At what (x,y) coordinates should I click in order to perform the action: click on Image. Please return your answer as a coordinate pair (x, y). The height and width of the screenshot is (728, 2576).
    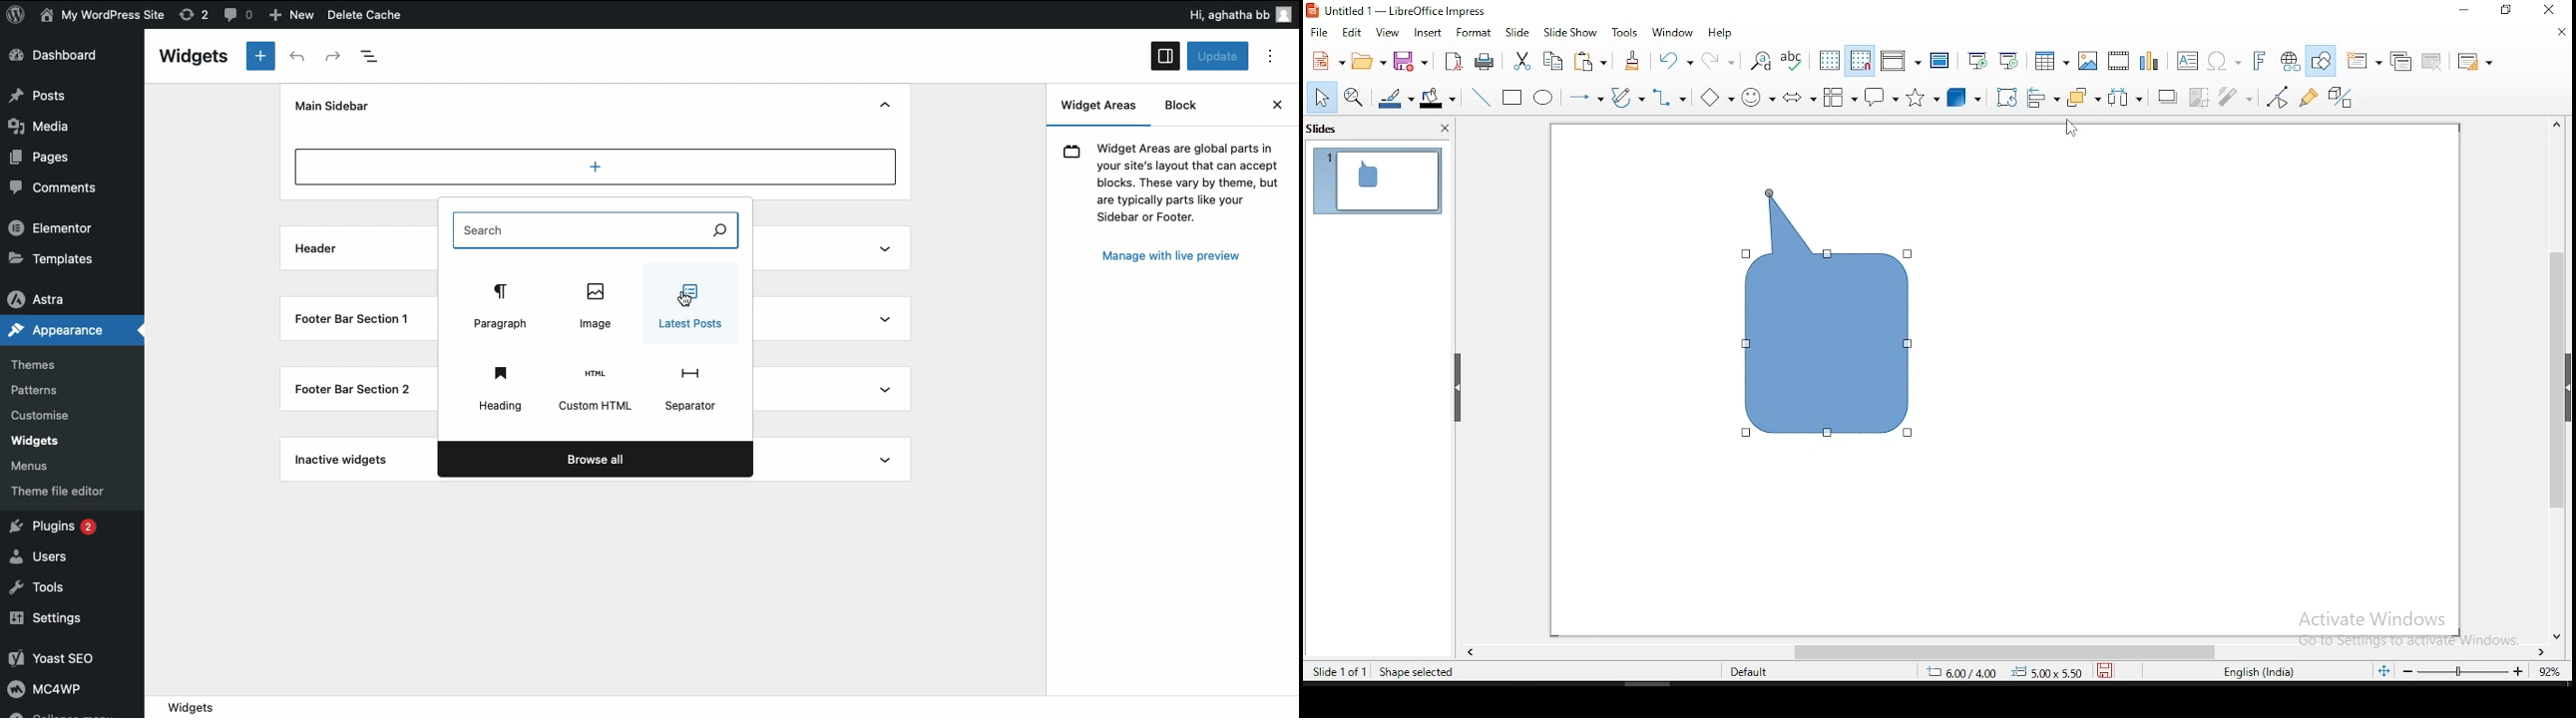
    Looking at the image, I should click on (596, 309).